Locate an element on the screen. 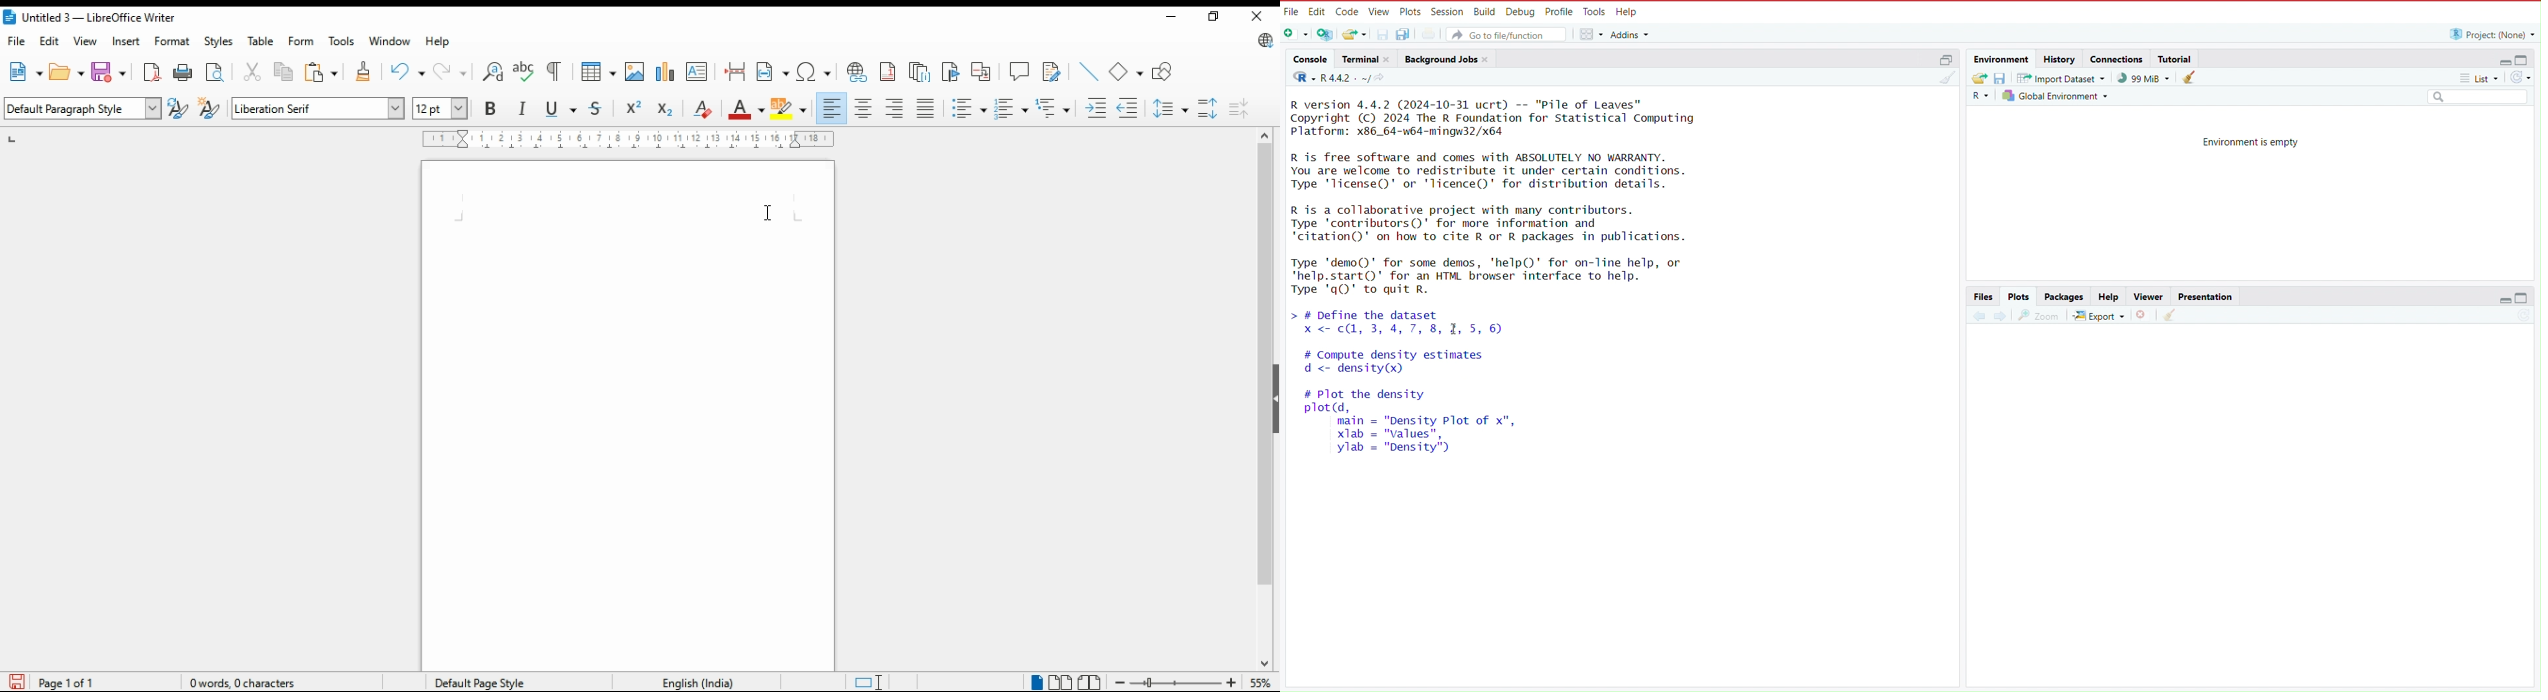 Image resolution: width=2548 pixels, height=700 pixels. strike thorough is located at coordinates (597, 109).